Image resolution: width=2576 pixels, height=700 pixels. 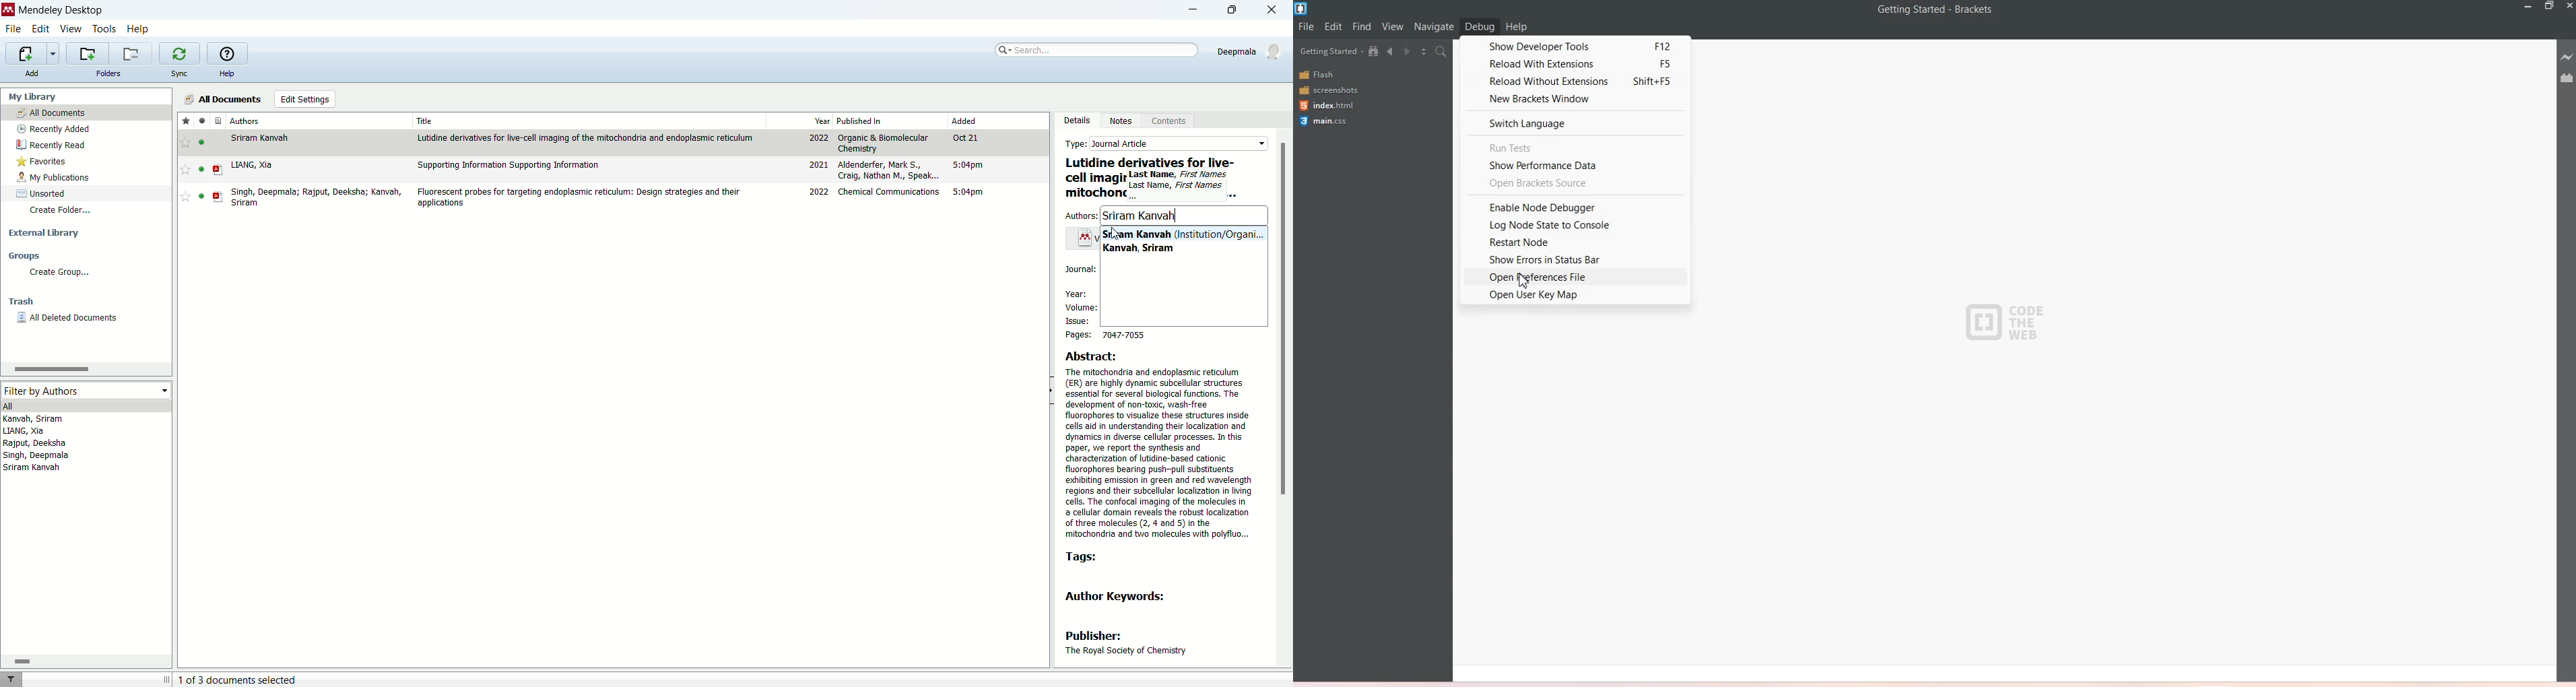 What do you see at coordinates (53, 178) in the screenshot?
I see `my publications` at bounding box center [53, 178].